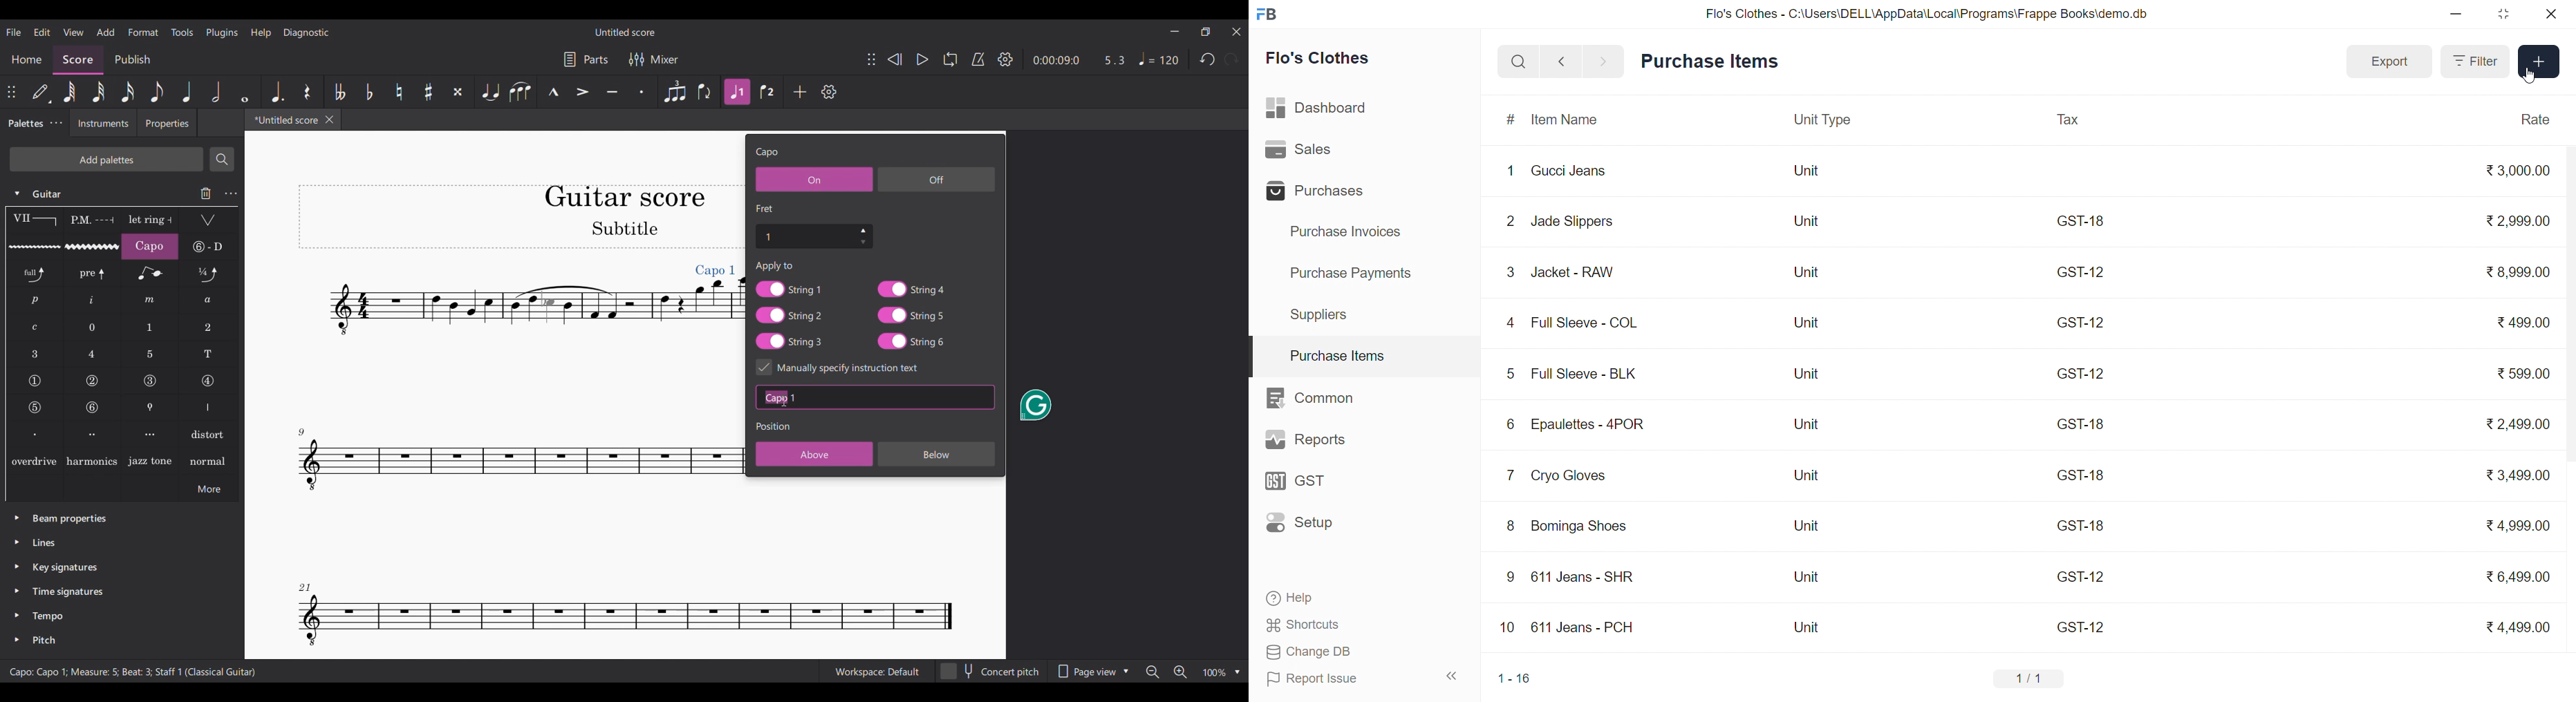  What do you see at coordinates (1221, 673) in the screenshot?
I see `Zoom options` at bounding box center [1221, 673].